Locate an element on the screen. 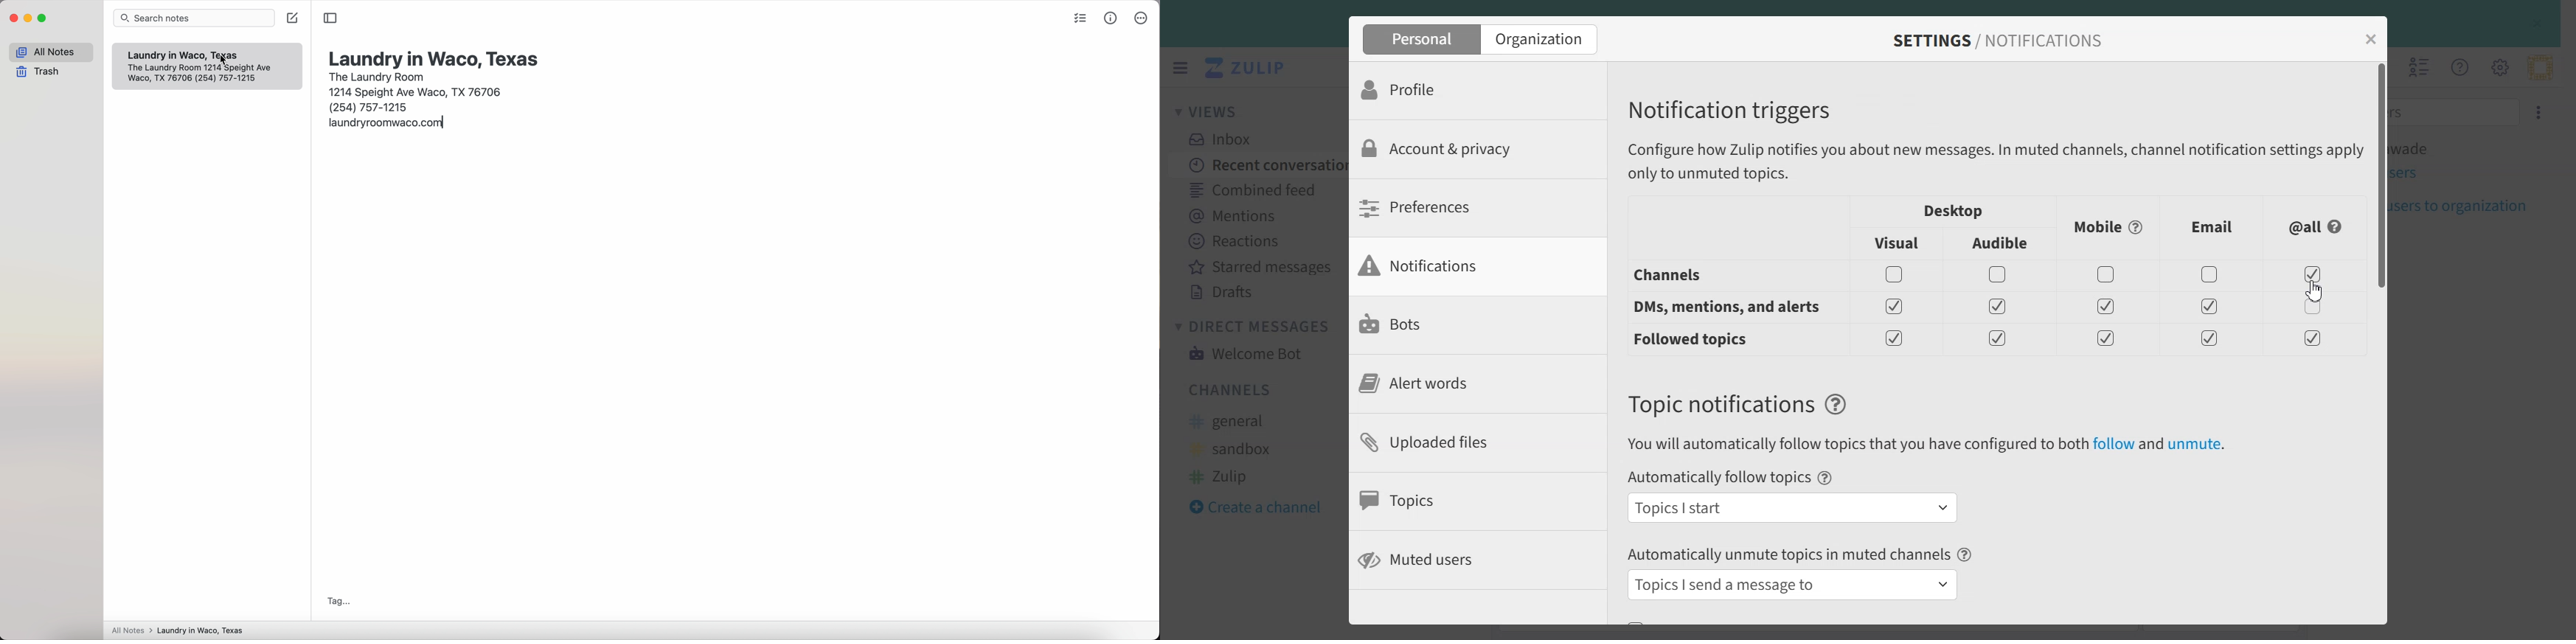 The width and height of the screenshot is (2576, 644). Topics I send a message to  is located at coordinates (1795, 585).